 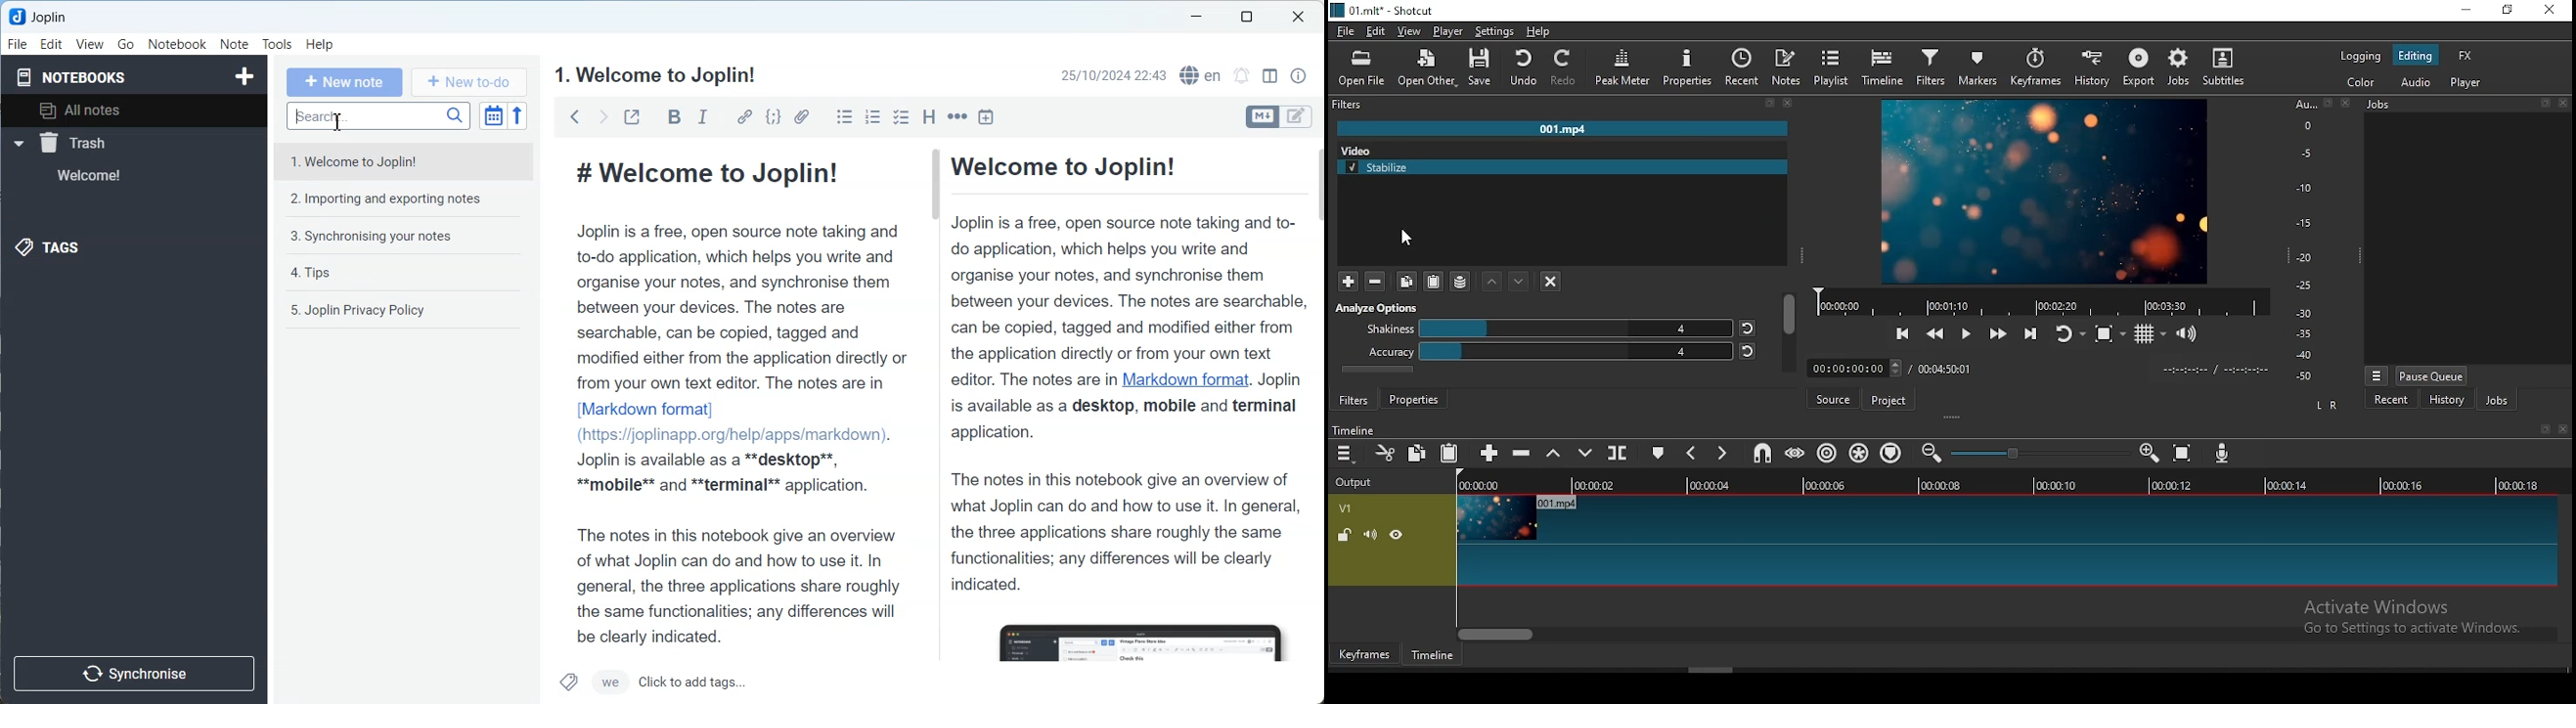 What do you see at coordinates (1828, 68) in the screenshot?
I see `Playlist` at bounding box center [1828, 68].